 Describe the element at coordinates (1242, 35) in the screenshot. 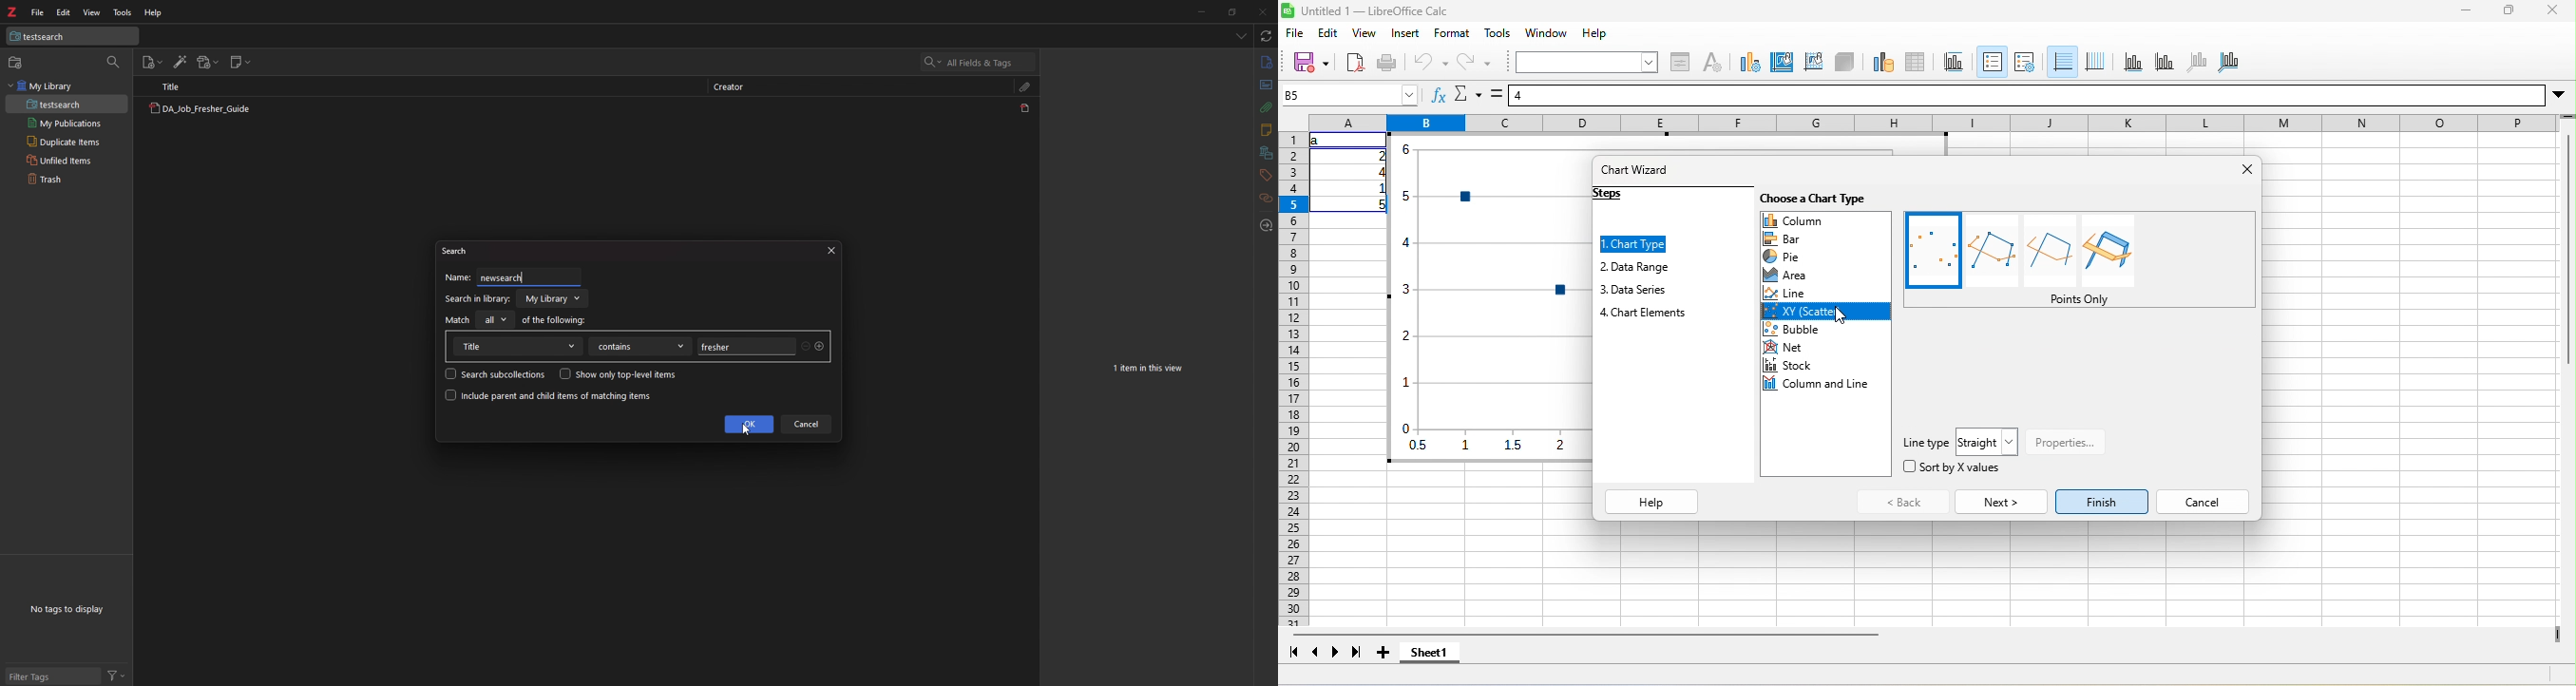

I see `list all items` at that location.